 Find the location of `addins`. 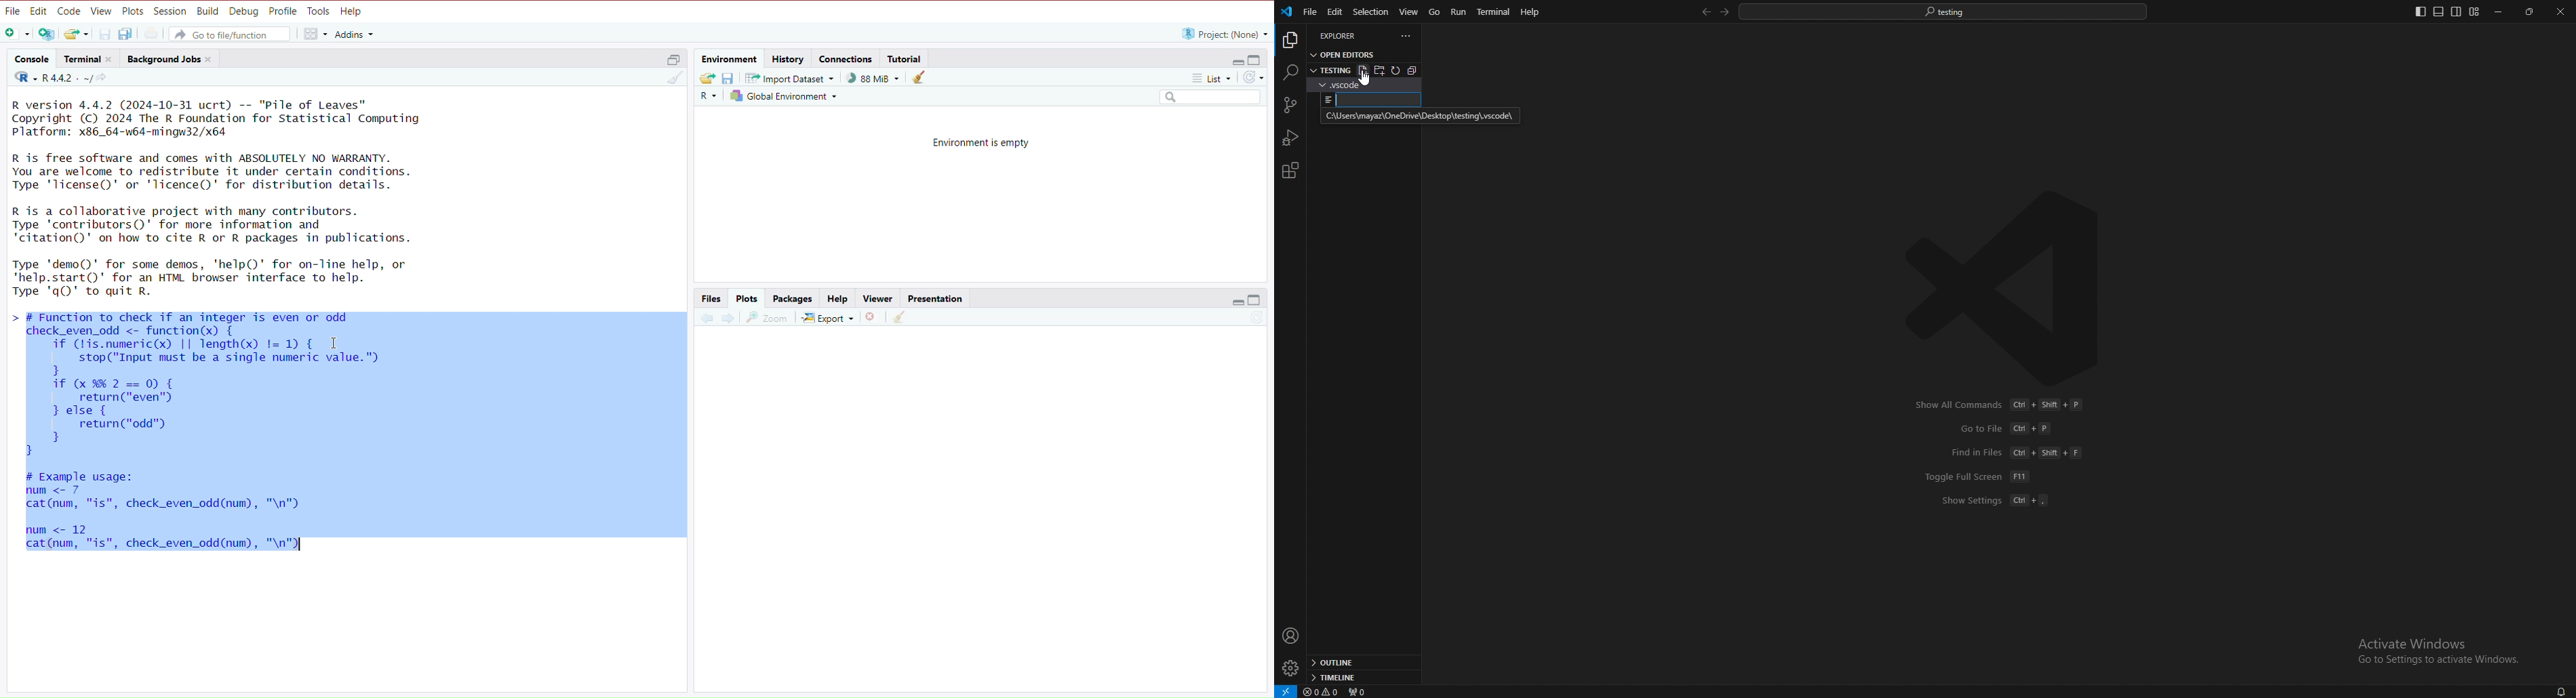

addins is located at coordinates (355, 34).